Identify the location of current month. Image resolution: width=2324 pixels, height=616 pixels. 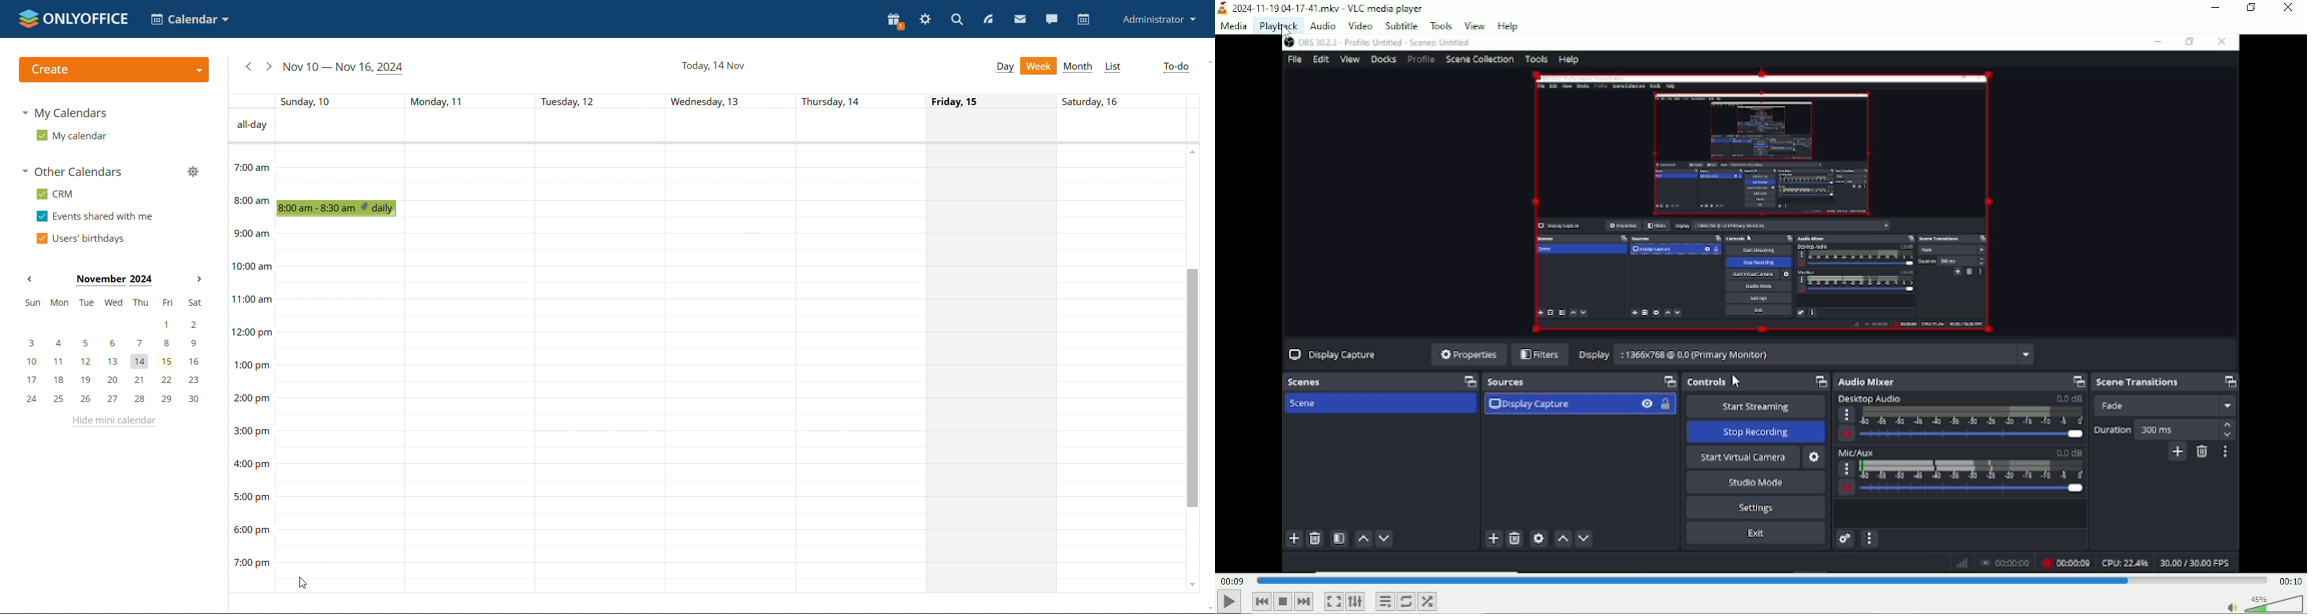
(113, 280).